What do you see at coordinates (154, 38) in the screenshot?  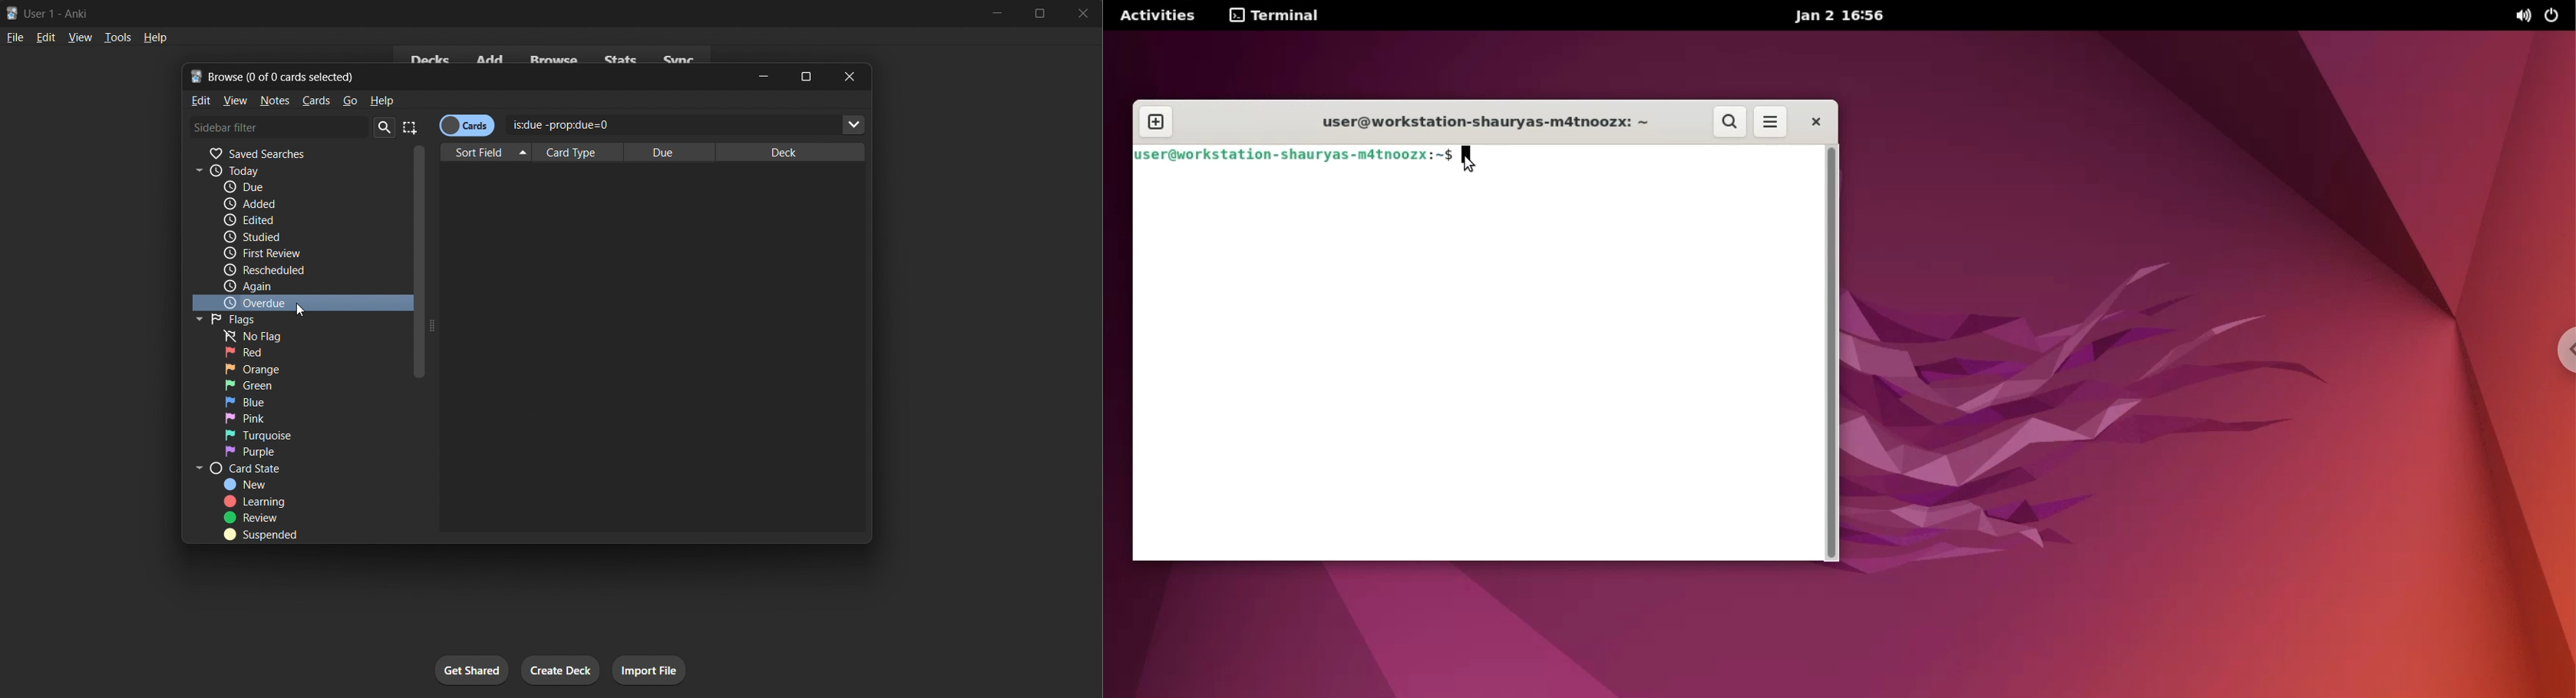 I see `help` at bounding box center [154, 38].